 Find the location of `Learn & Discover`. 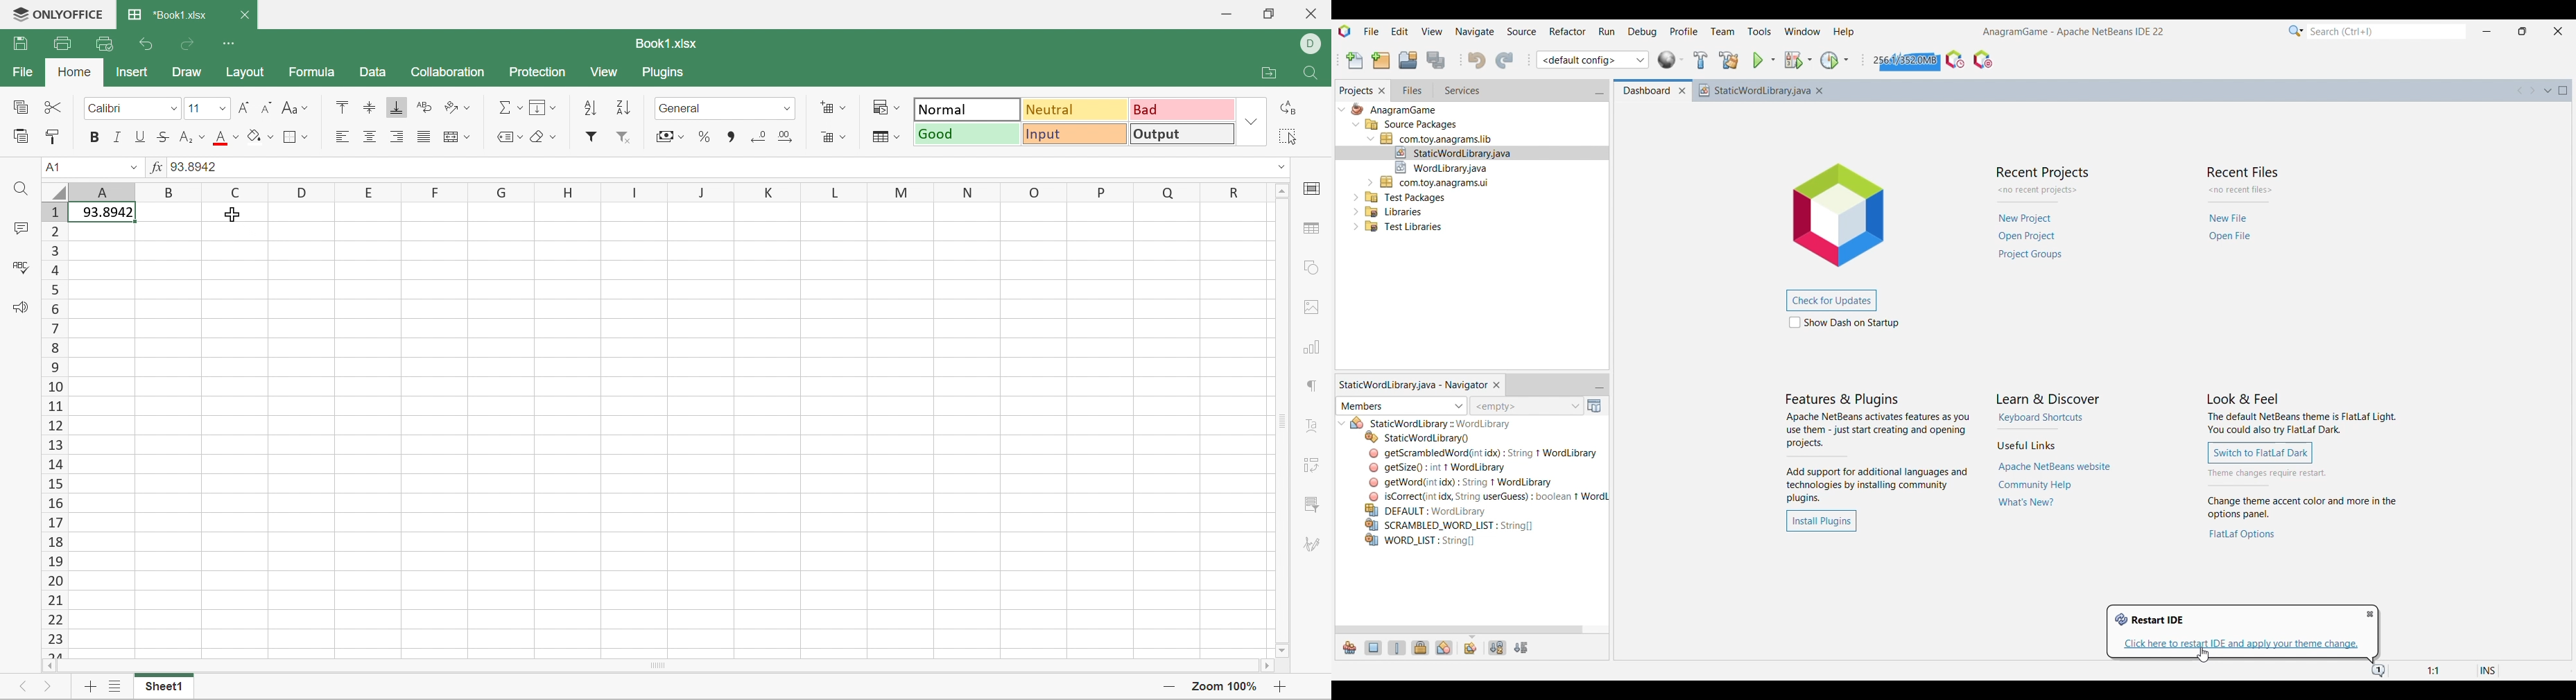

Learn & Discover is located at coordinates (2049, 399).